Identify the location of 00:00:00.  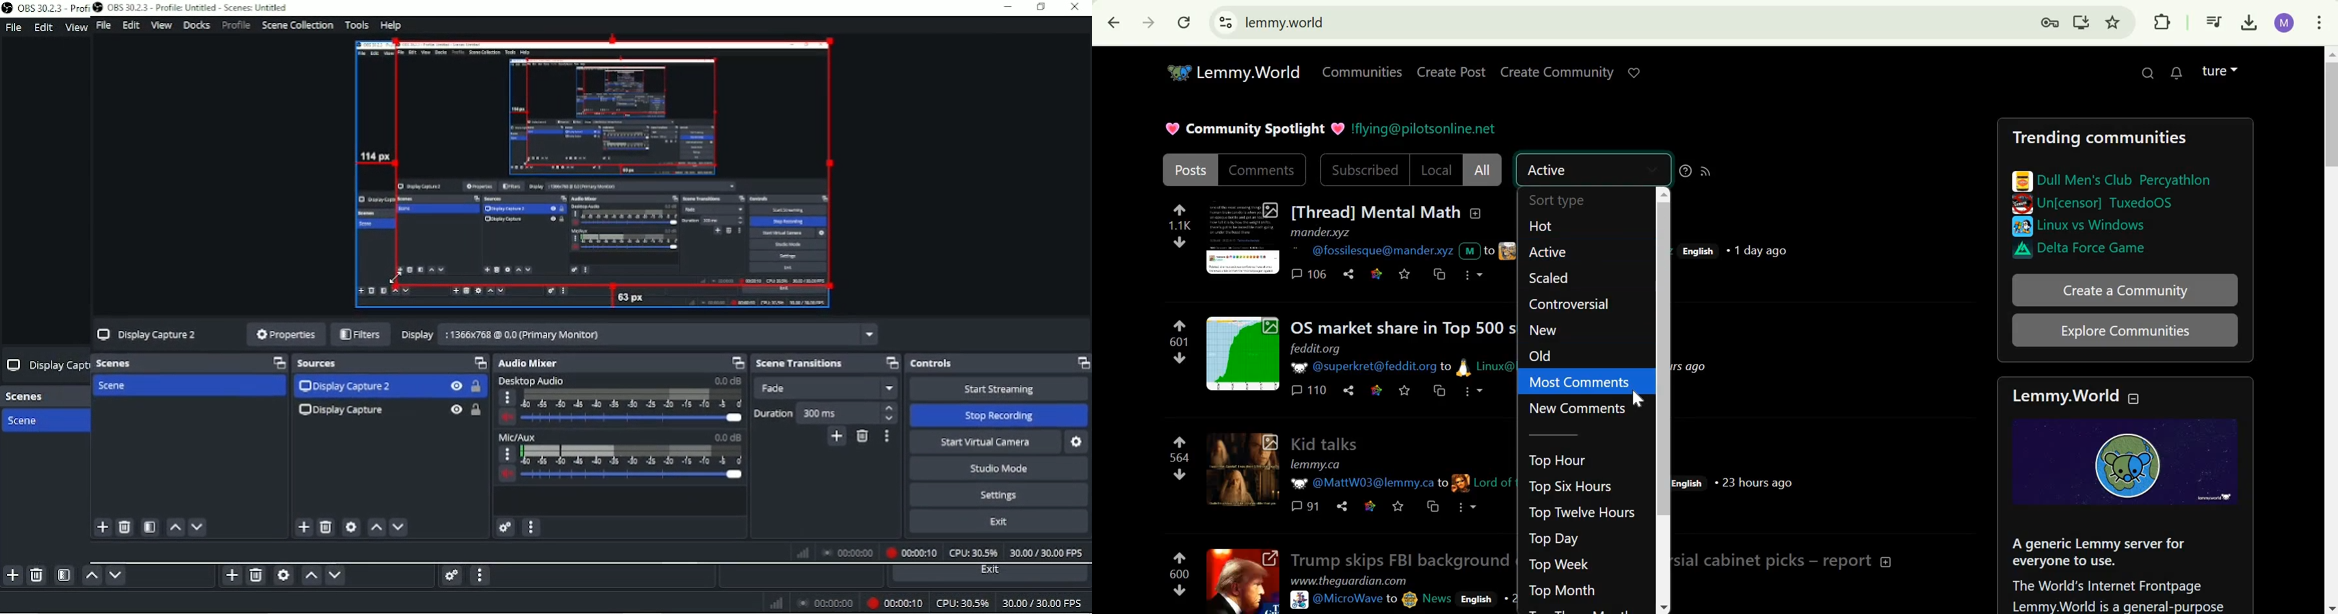
(850, 553).